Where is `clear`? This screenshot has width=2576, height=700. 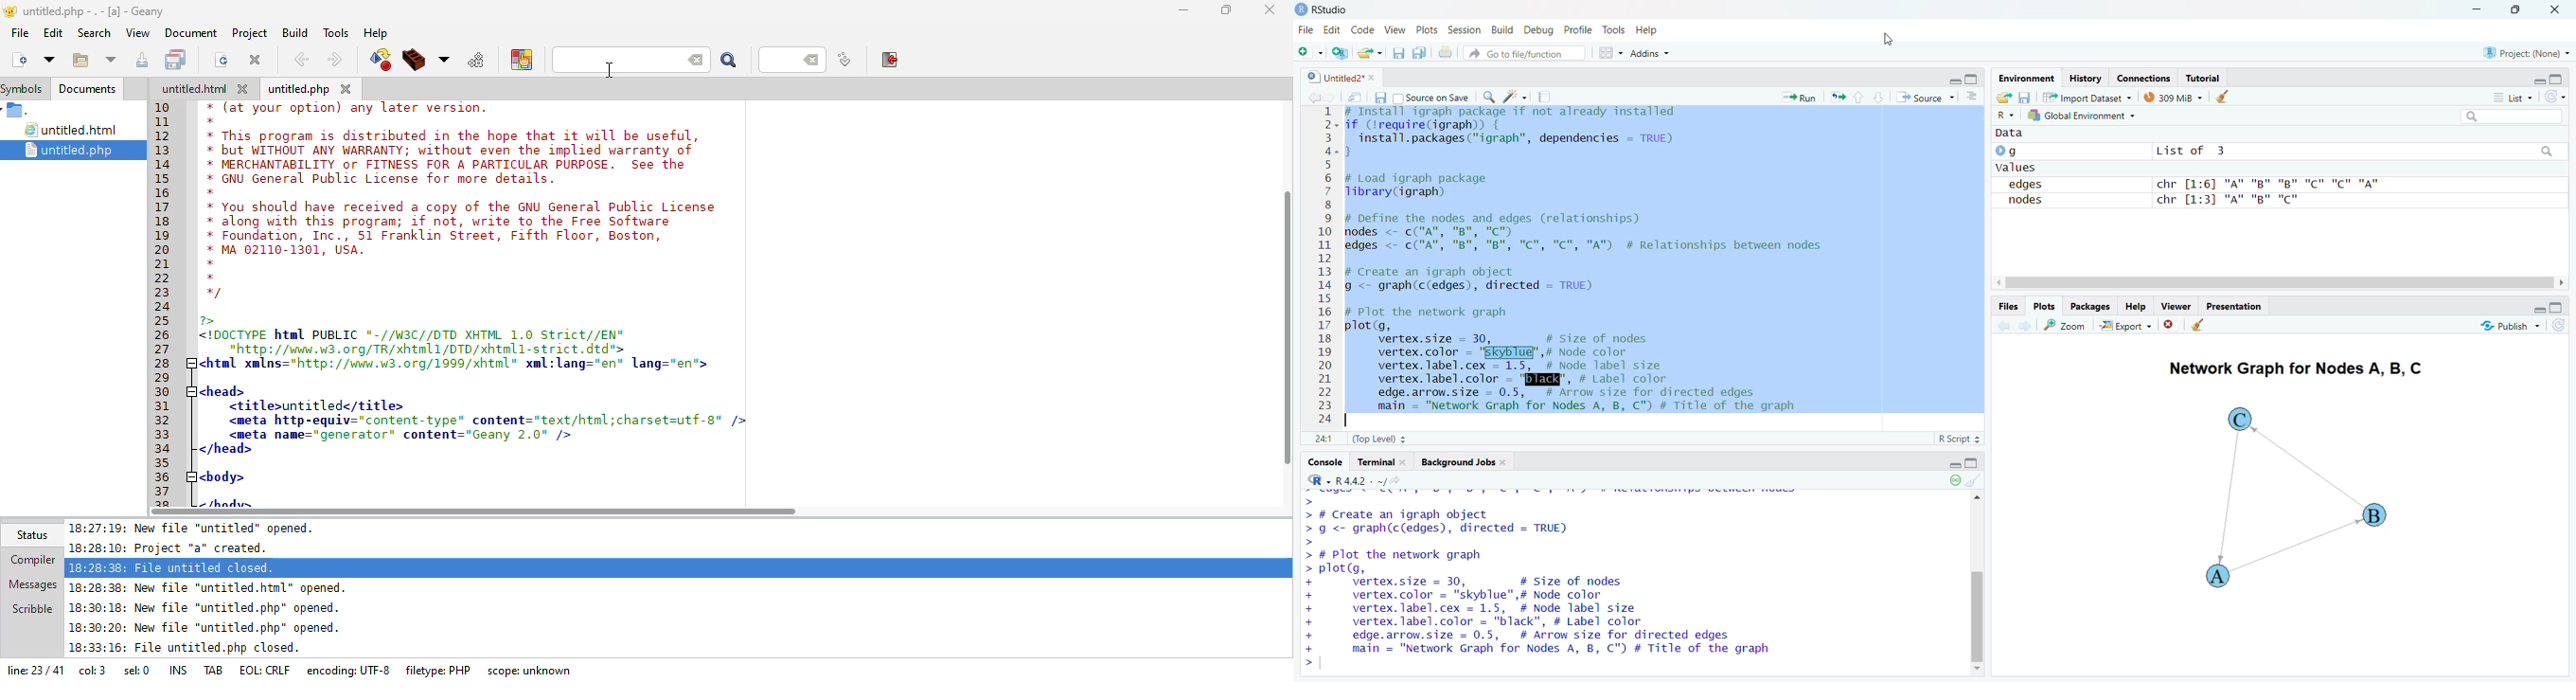
clear is located at coordinates (2225, 98).